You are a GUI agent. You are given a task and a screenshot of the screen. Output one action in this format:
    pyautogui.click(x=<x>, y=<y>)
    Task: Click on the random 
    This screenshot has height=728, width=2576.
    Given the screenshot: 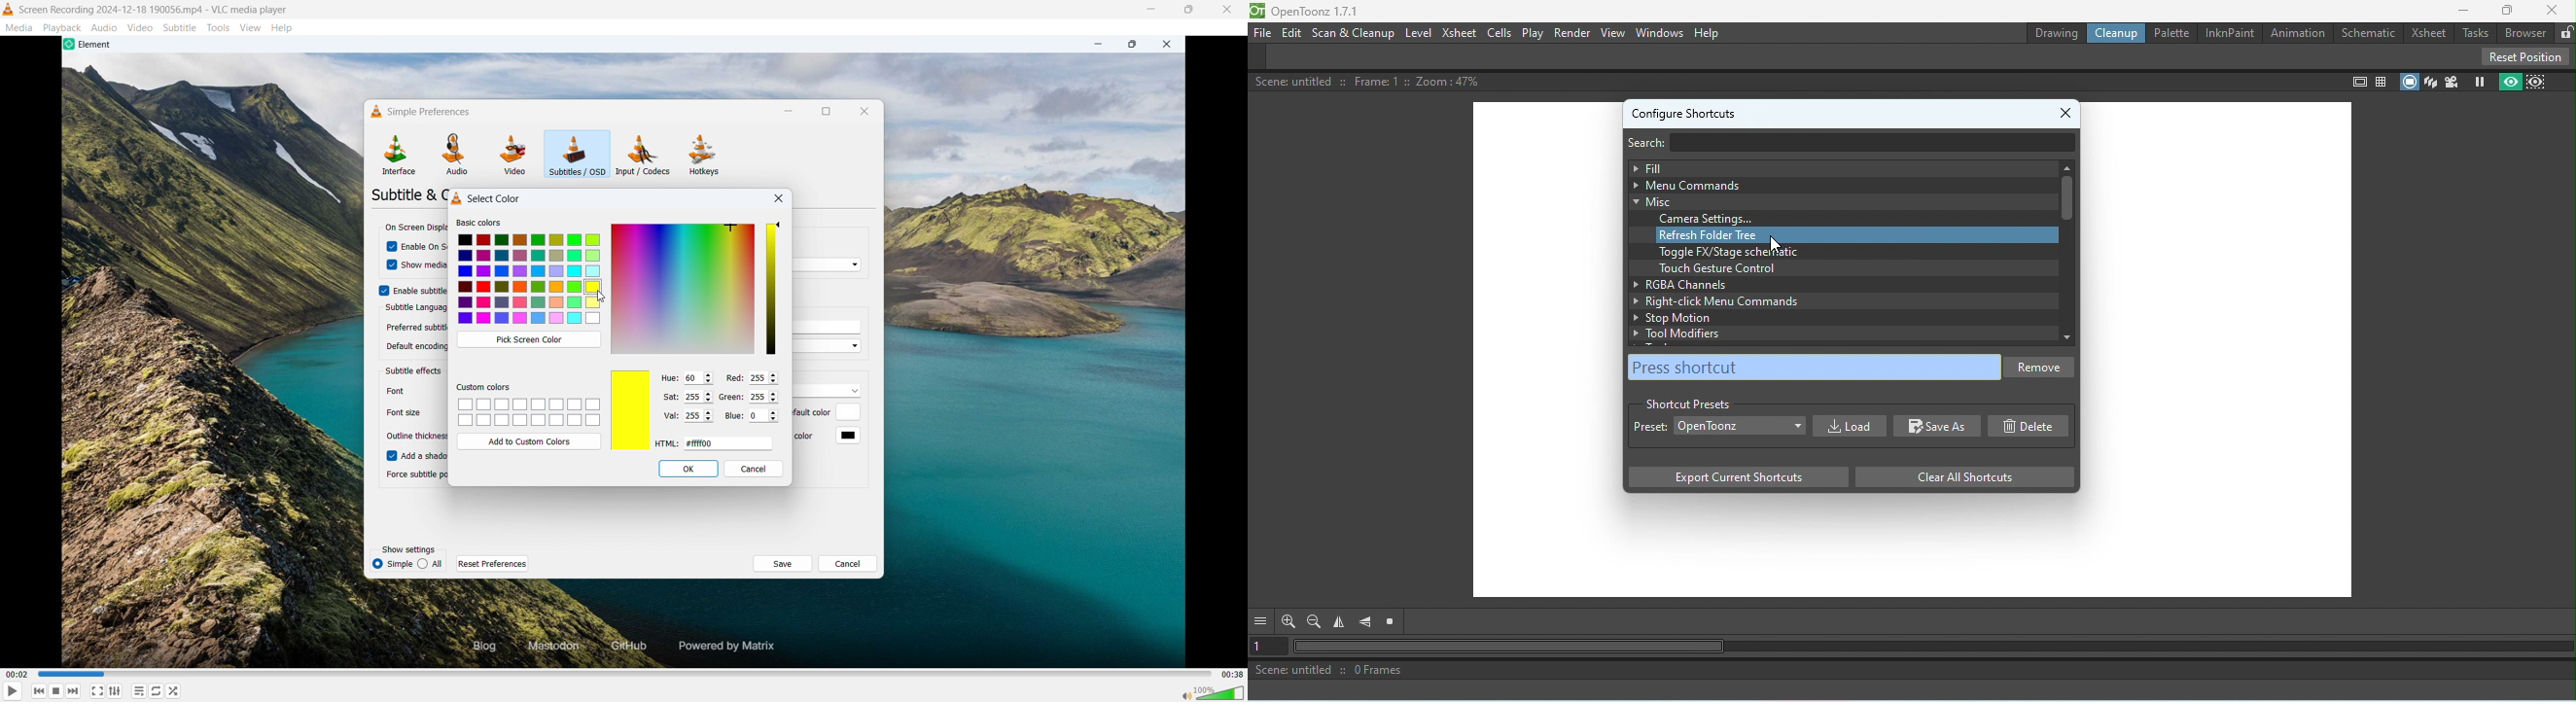 What is the action you would take?
    pyautogui.click(x=174, y=691)
    